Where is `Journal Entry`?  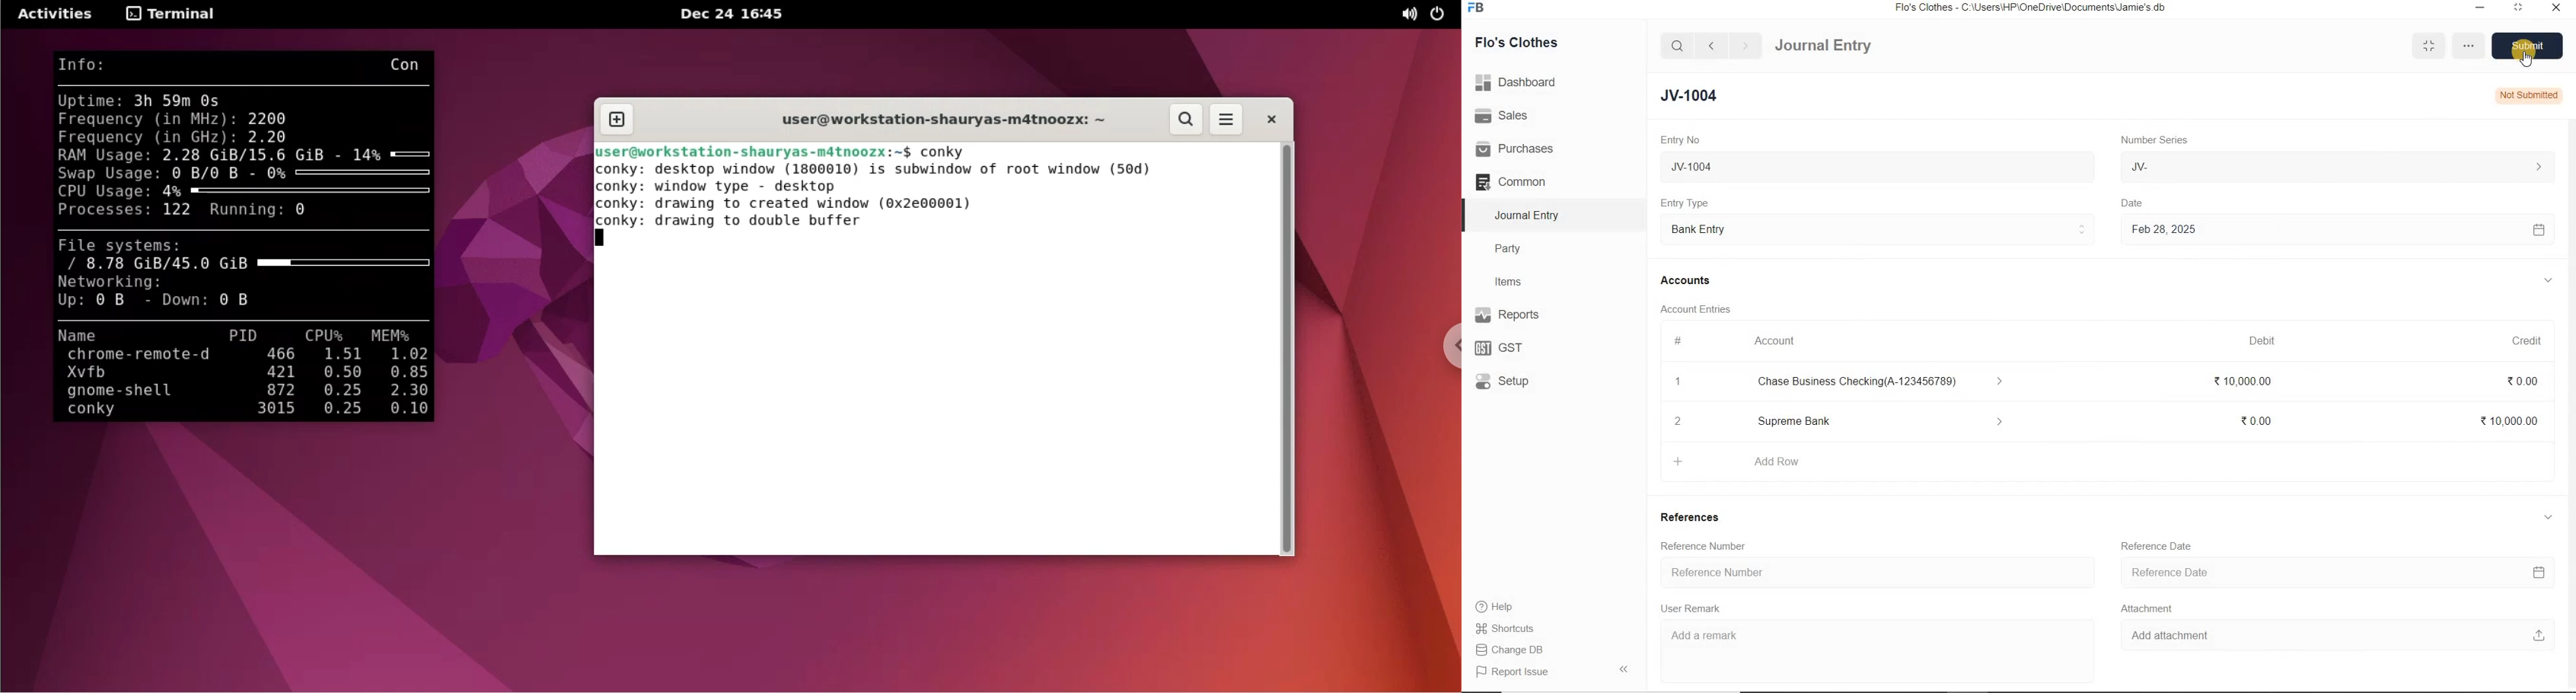 Journal Entry is located at coordinates (1529, 215).